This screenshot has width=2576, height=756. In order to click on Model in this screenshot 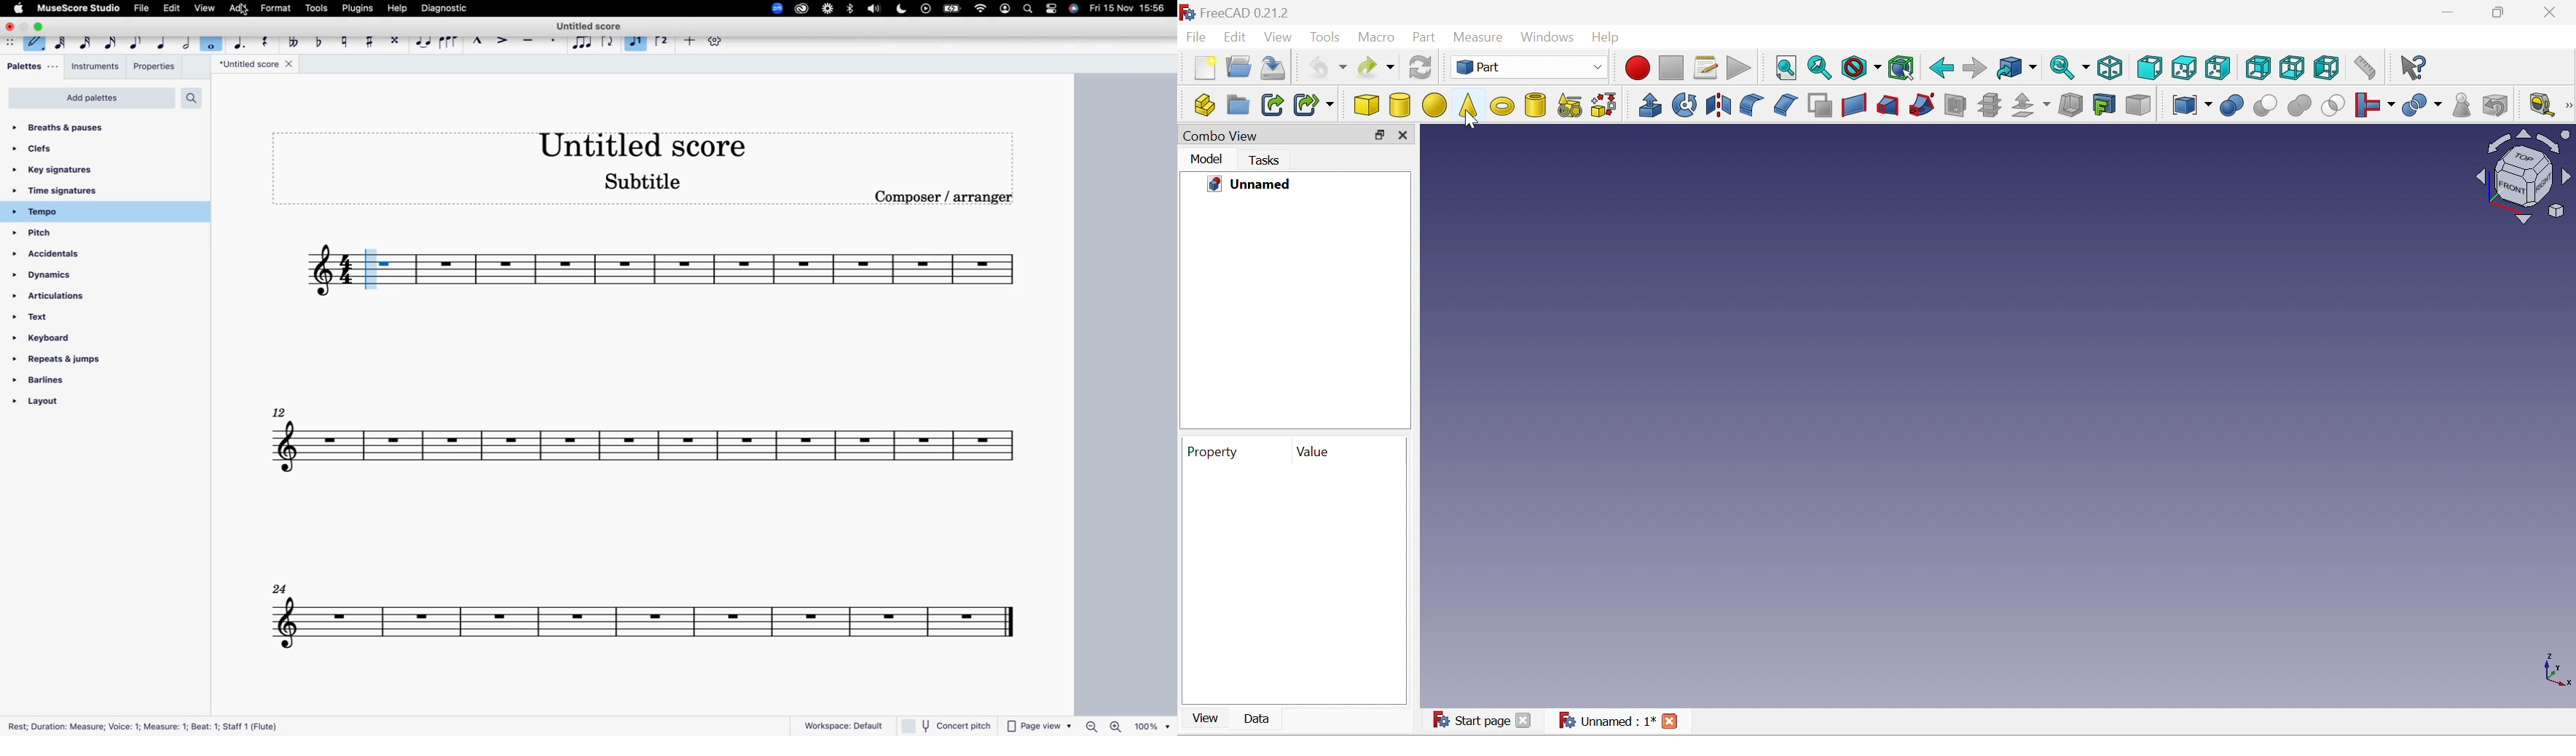, I will do `click(1208, 160)`.